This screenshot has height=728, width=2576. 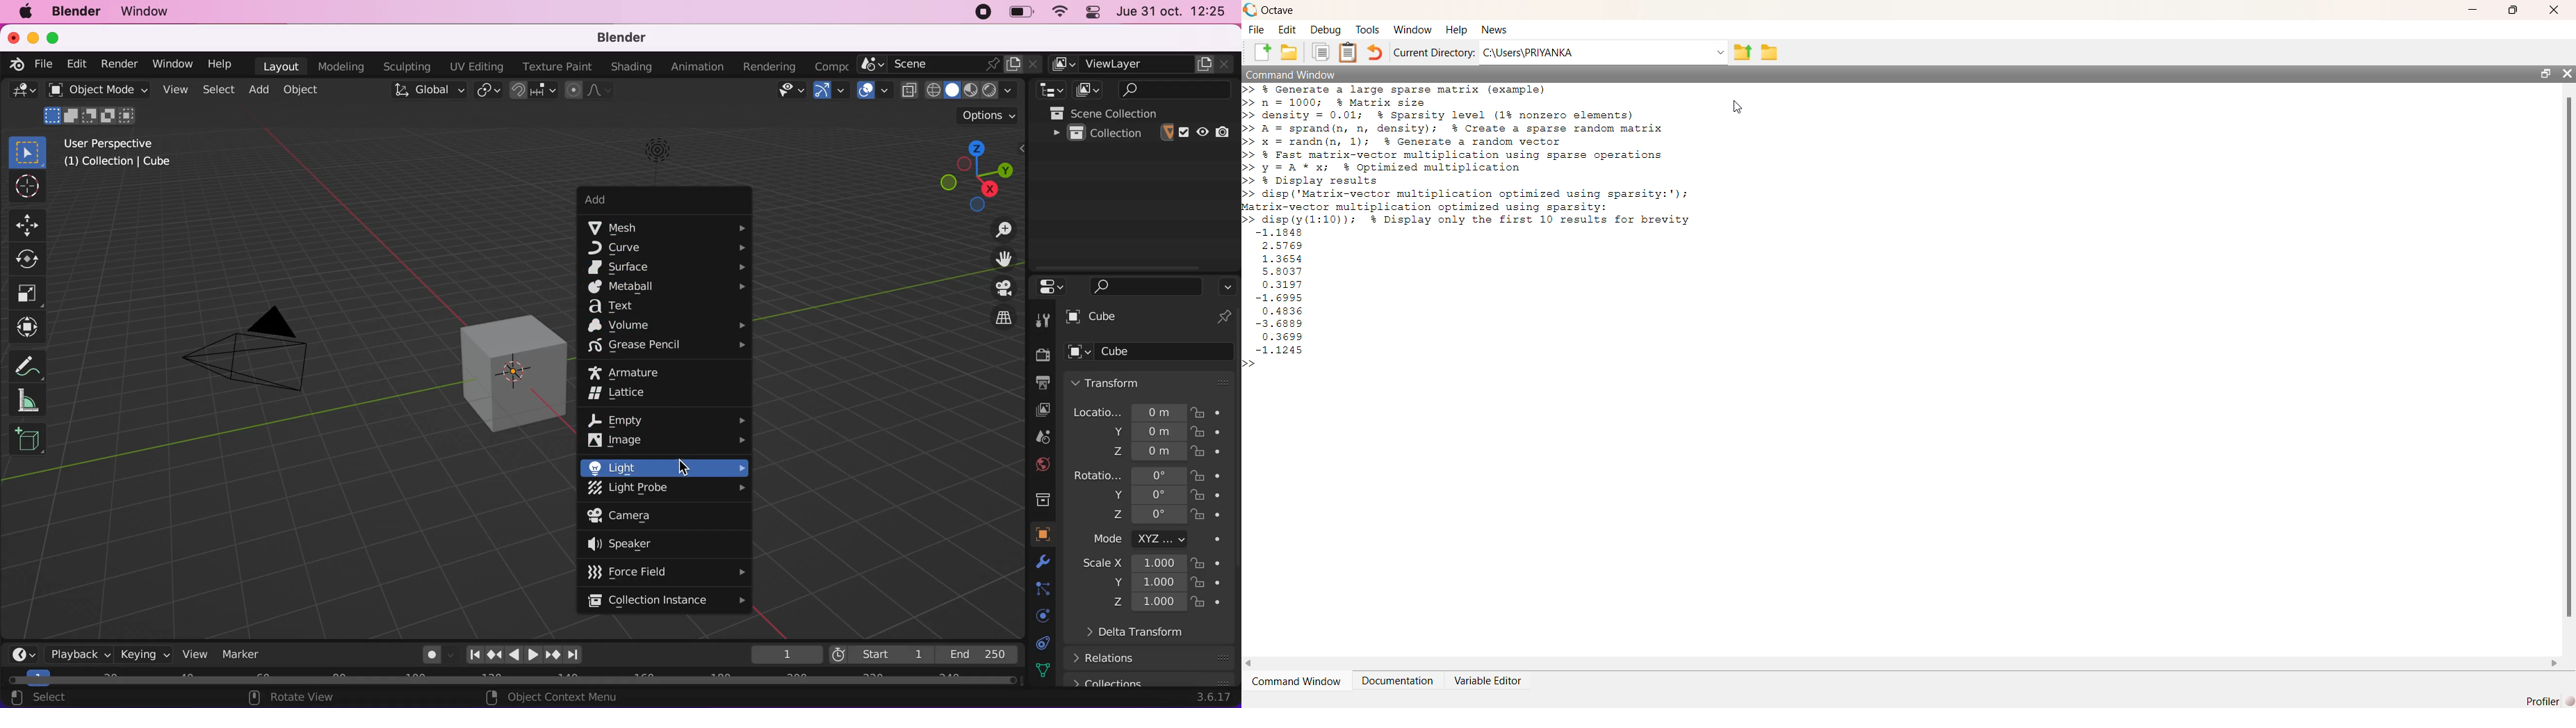 What do you see at coordinates (1348, 53) in the screenshot?
I see `paste` at bounding box center [1348, 53].